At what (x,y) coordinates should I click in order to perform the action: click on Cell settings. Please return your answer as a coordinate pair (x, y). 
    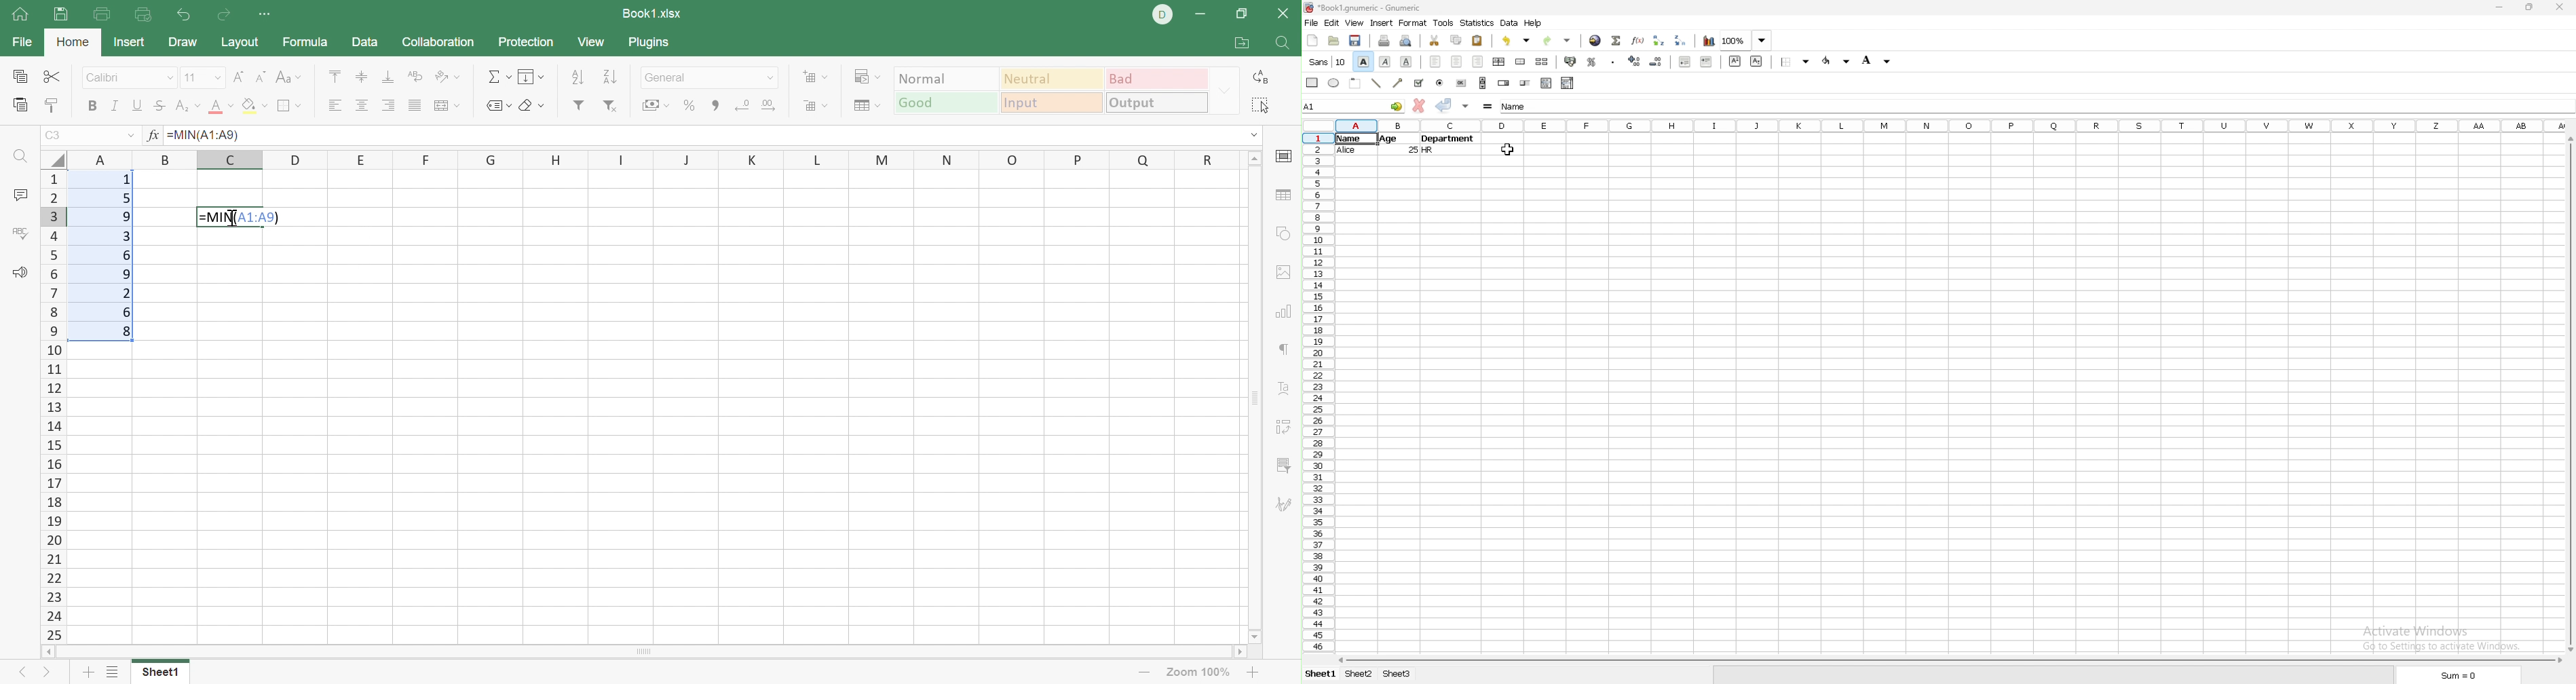
    Looking at the image, I should click on (1284, 157).